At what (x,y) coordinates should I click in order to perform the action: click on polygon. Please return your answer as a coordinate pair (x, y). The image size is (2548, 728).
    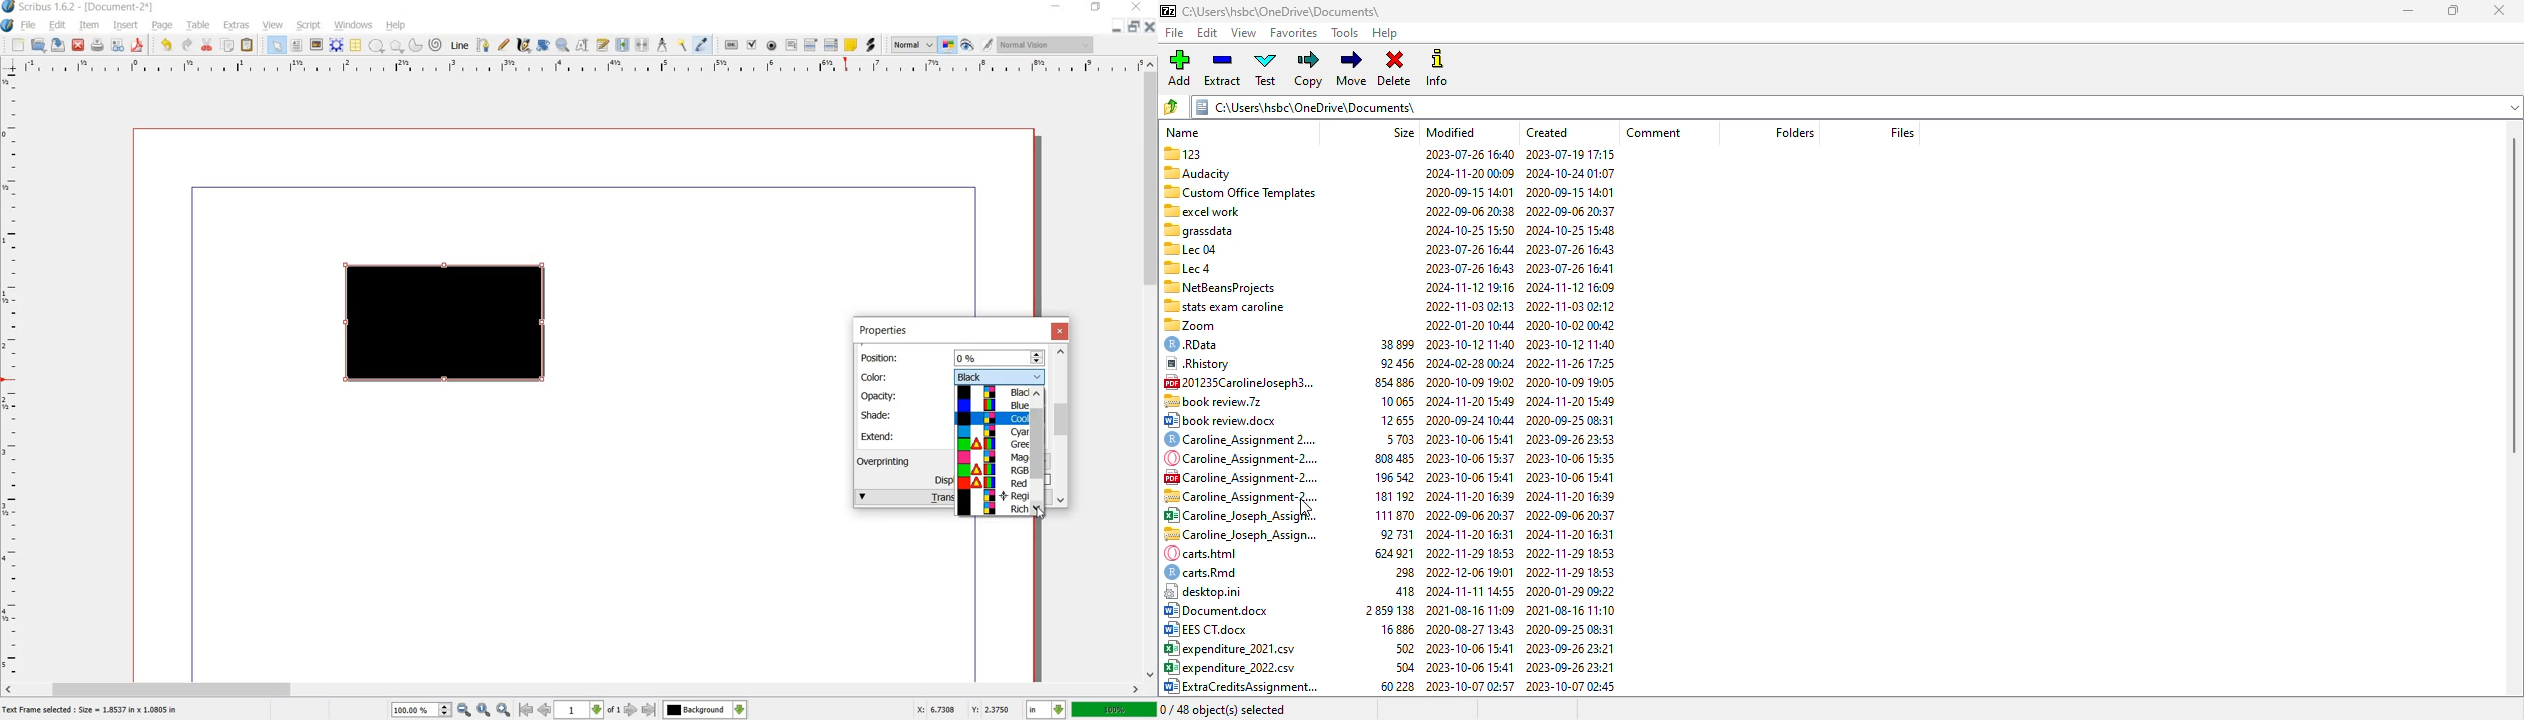
    Looking at the image, I should click on (394, 46).